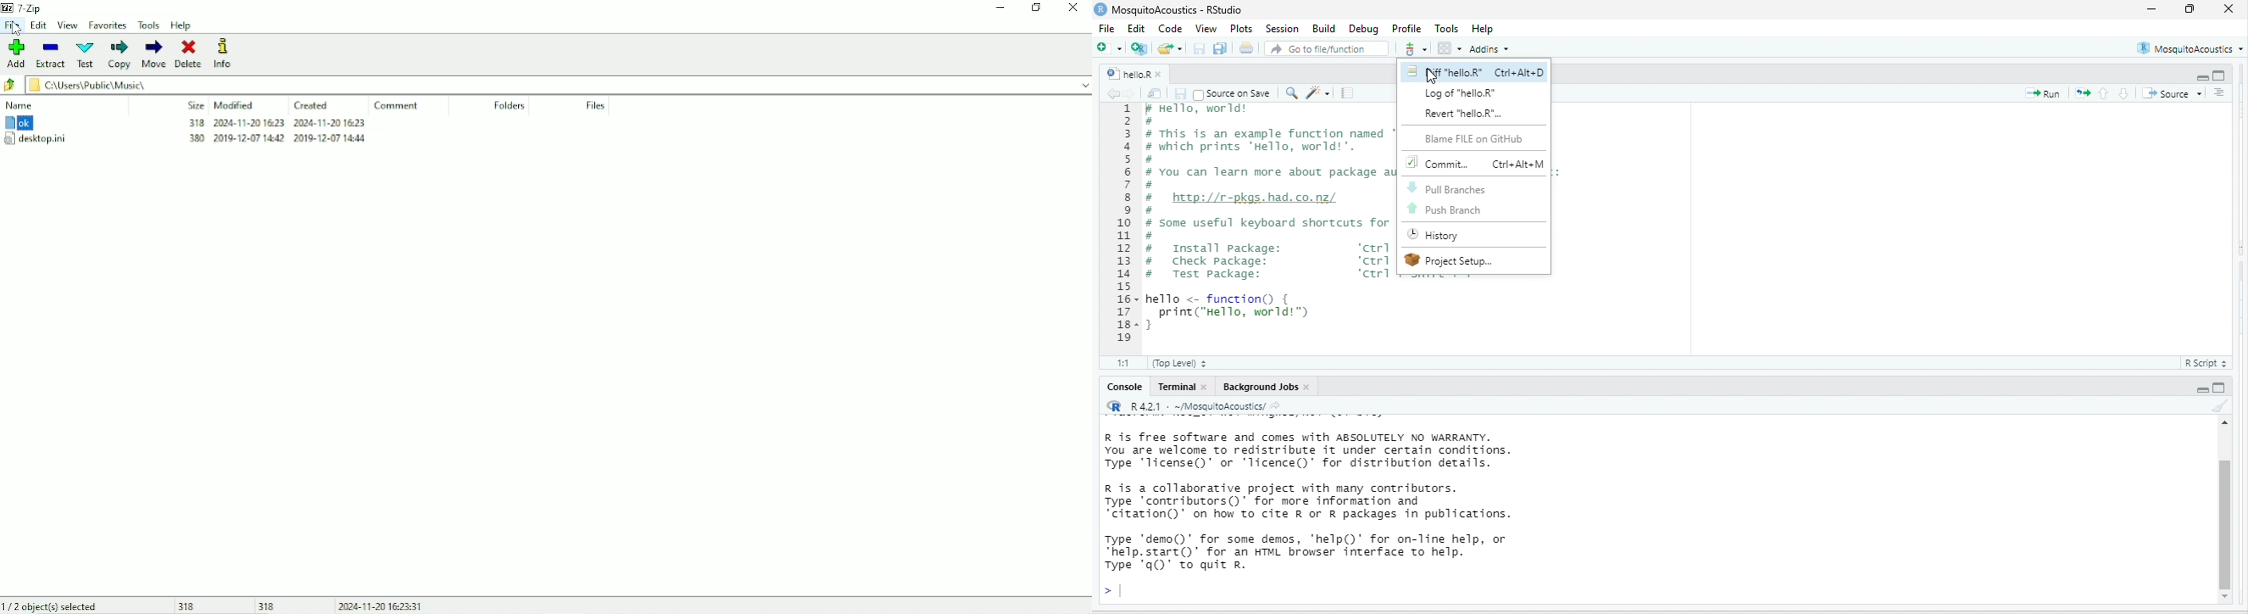 The image size is (2268, 616). I want to click on session, so click(1283, 30).